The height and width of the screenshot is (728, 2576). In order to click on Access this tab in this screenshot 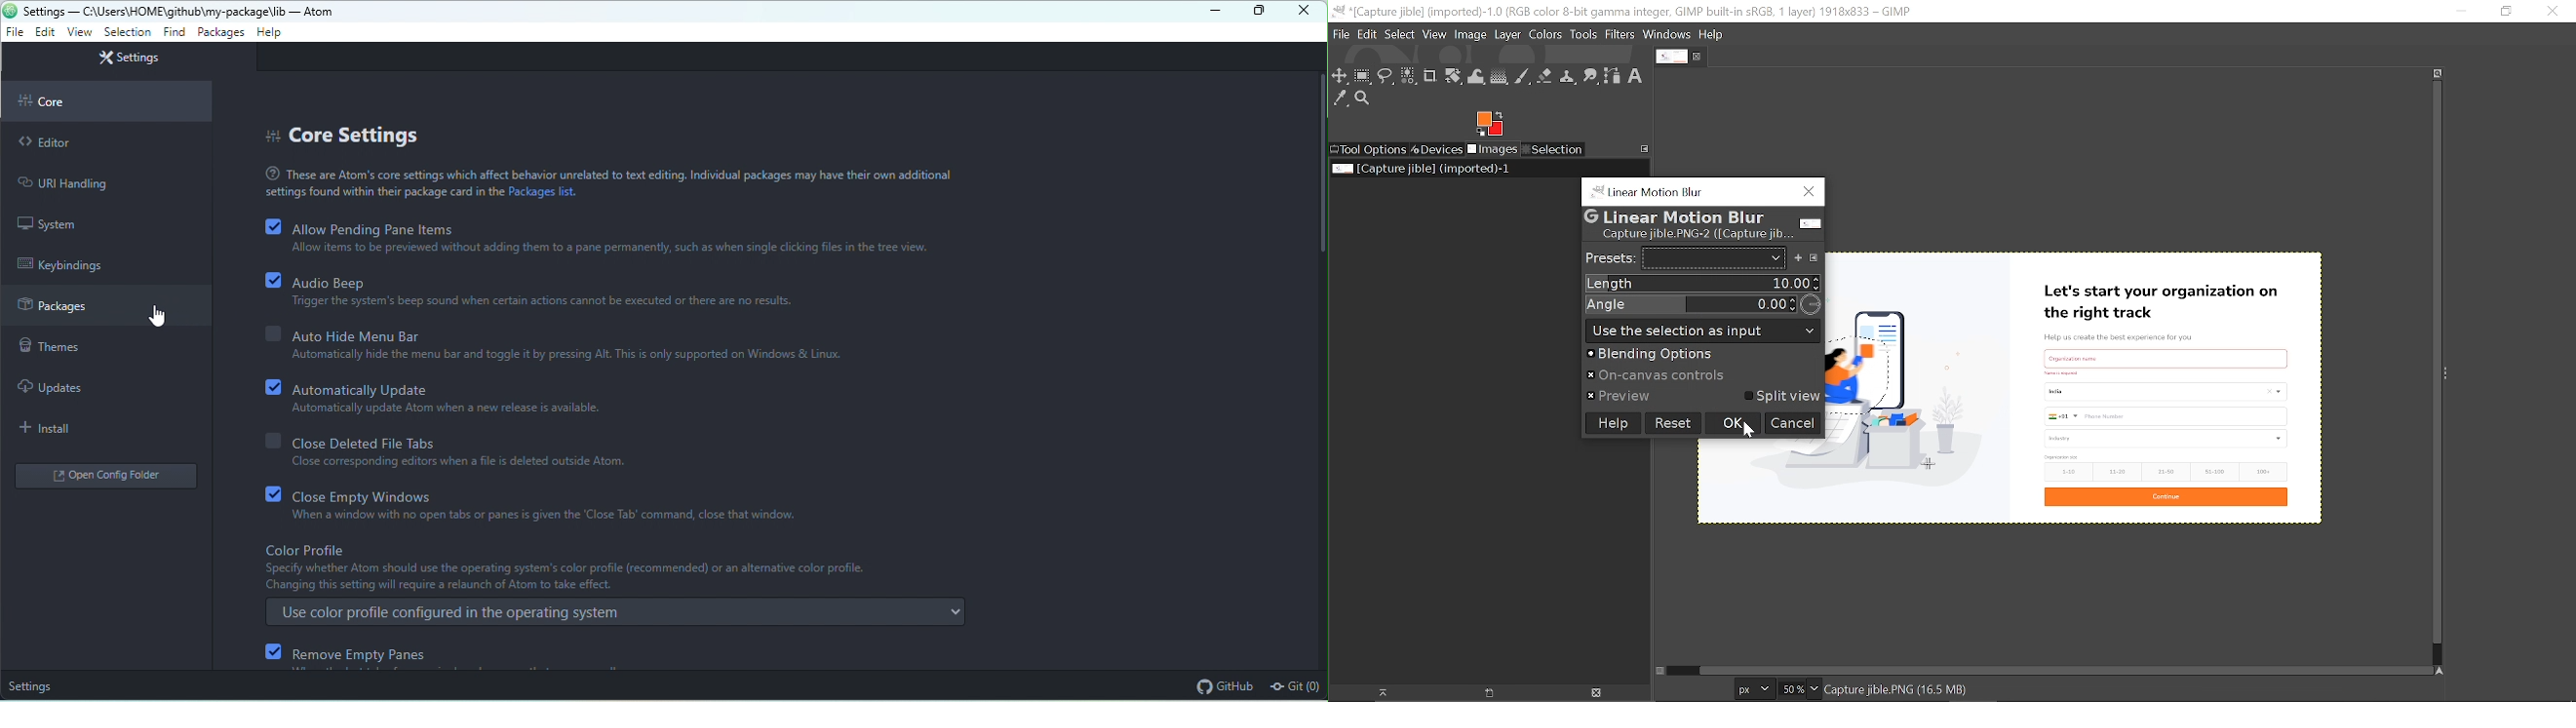, I will do `click(1646, 148)`.